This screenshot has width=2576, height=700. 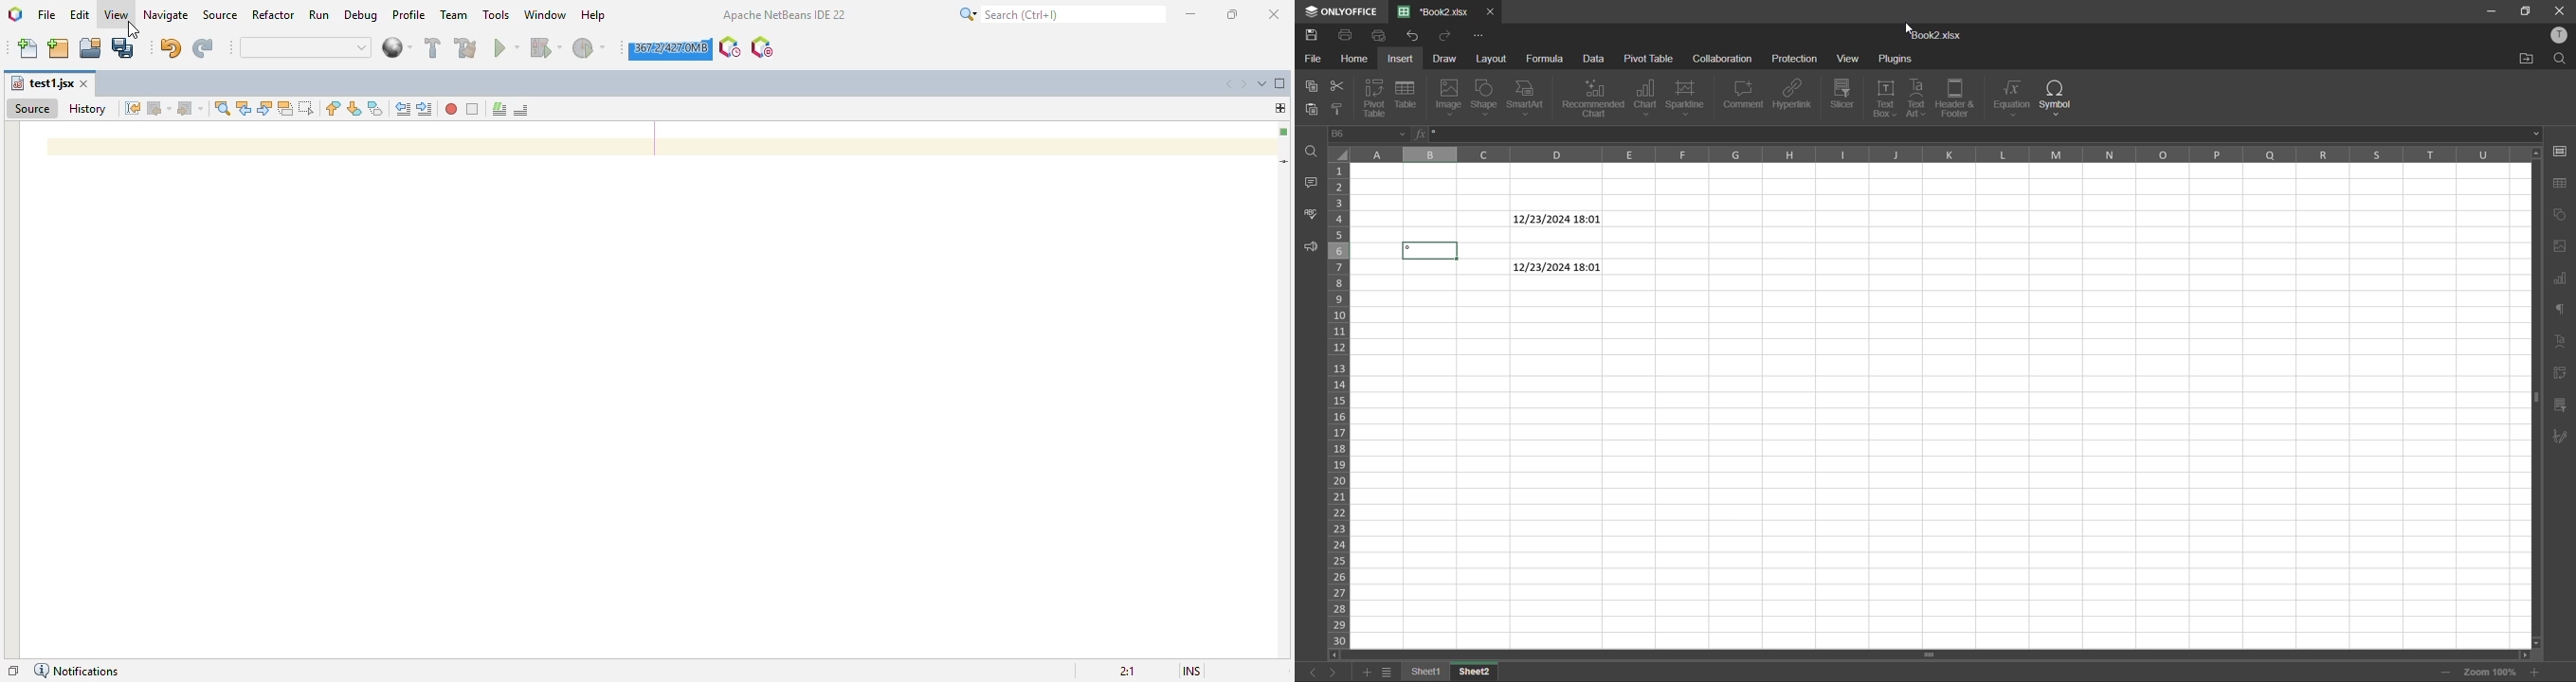 What do you see at coordinates (1557, 267) in the screenshot?
I see `12/23/24 18:01` at bounding box center [1557, 267].